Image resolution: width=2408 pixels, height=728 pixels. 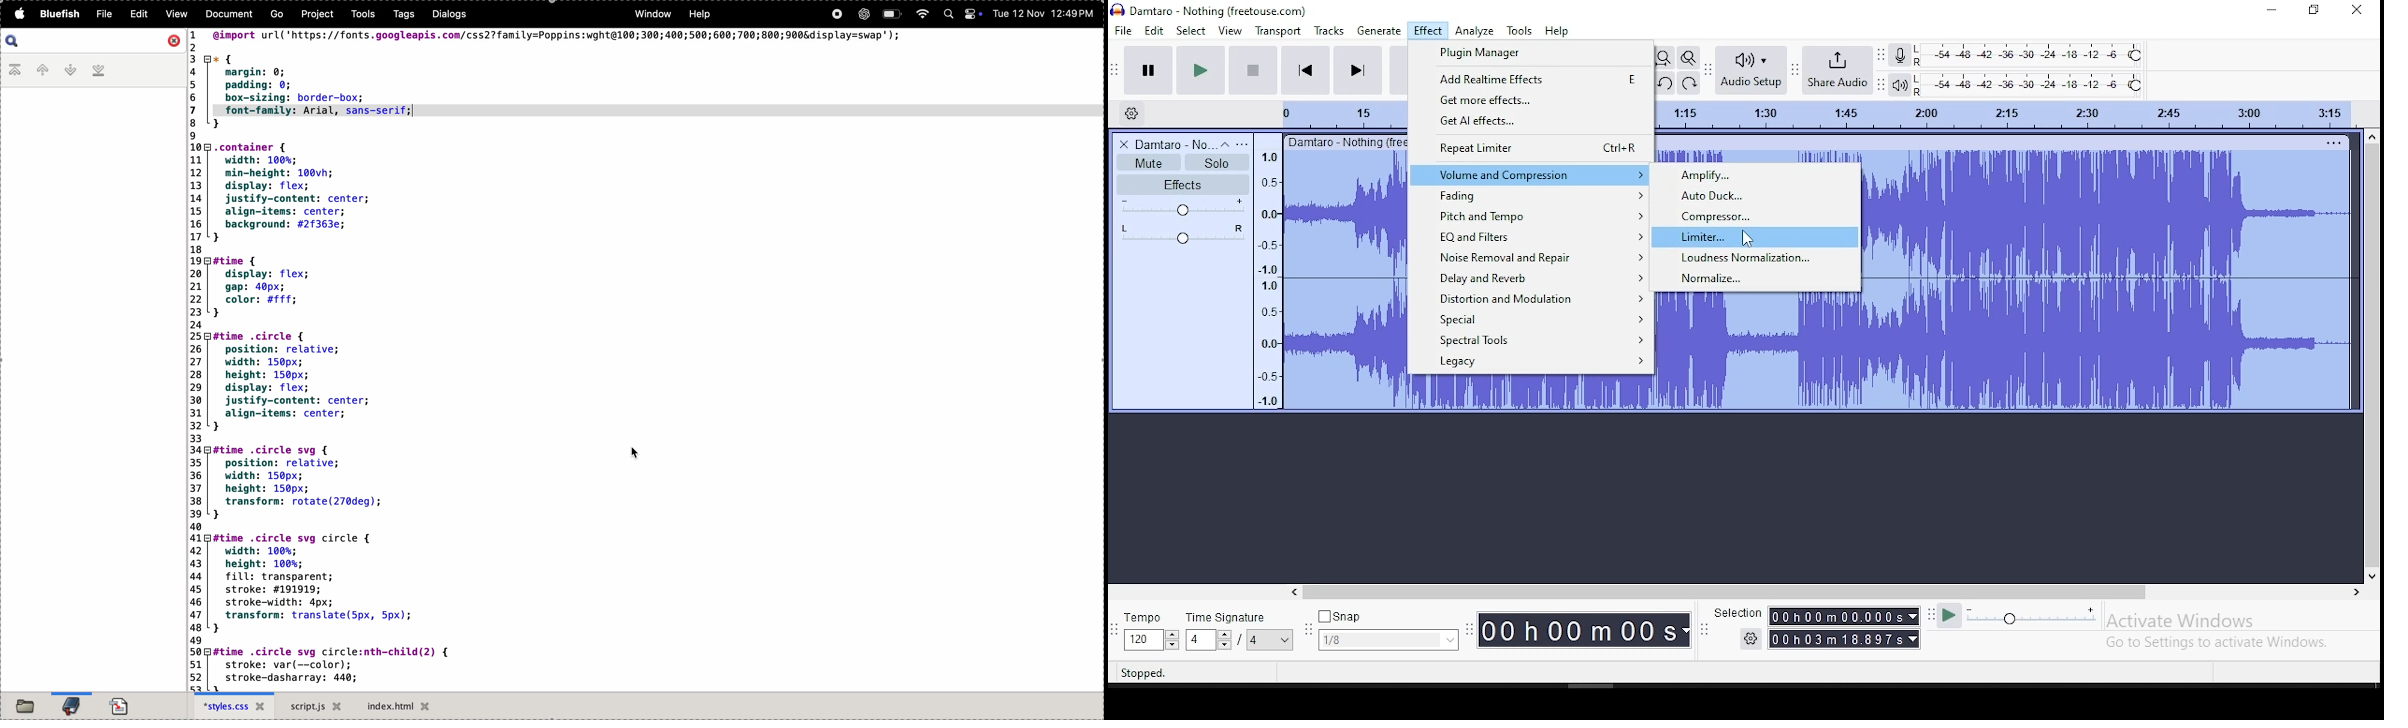 What do you see at coordinates (2372, 356) in the screenshot?
I see `scroll bar` at bounding box center [2372, 356].